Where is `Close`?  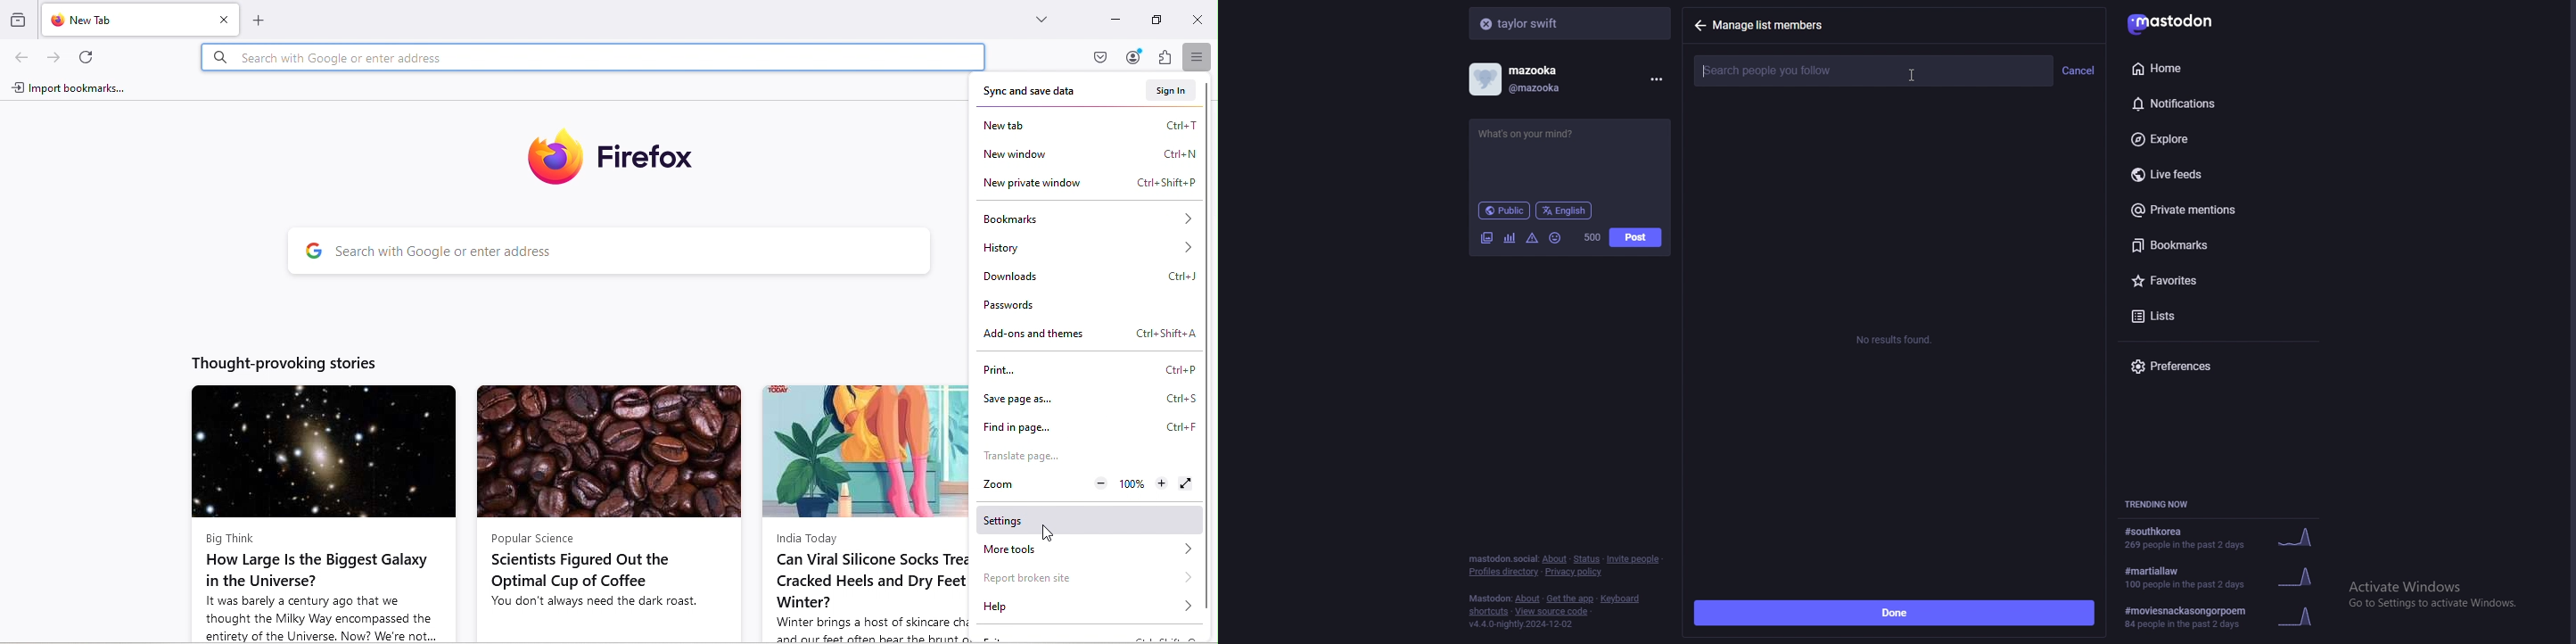 Close is located at coordinates (1199, 20).